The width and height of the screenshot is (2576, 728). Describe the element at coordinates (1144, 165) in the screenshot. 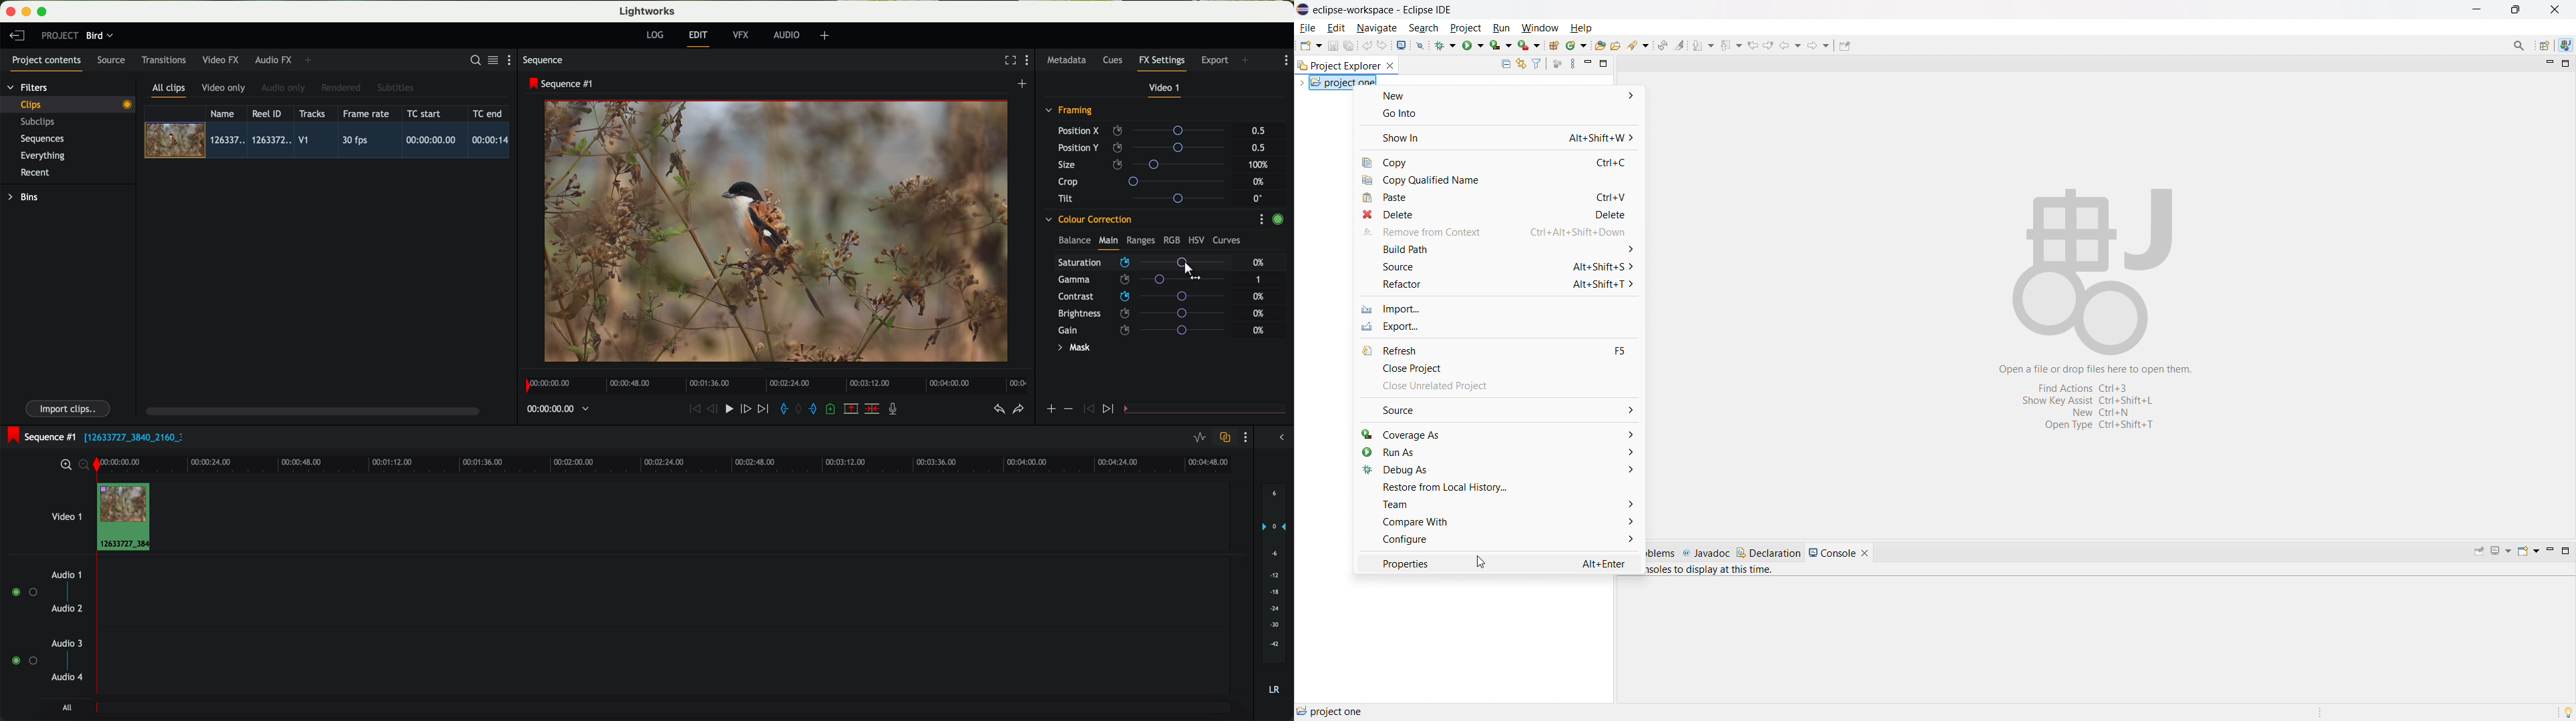

I see `size` at that location.